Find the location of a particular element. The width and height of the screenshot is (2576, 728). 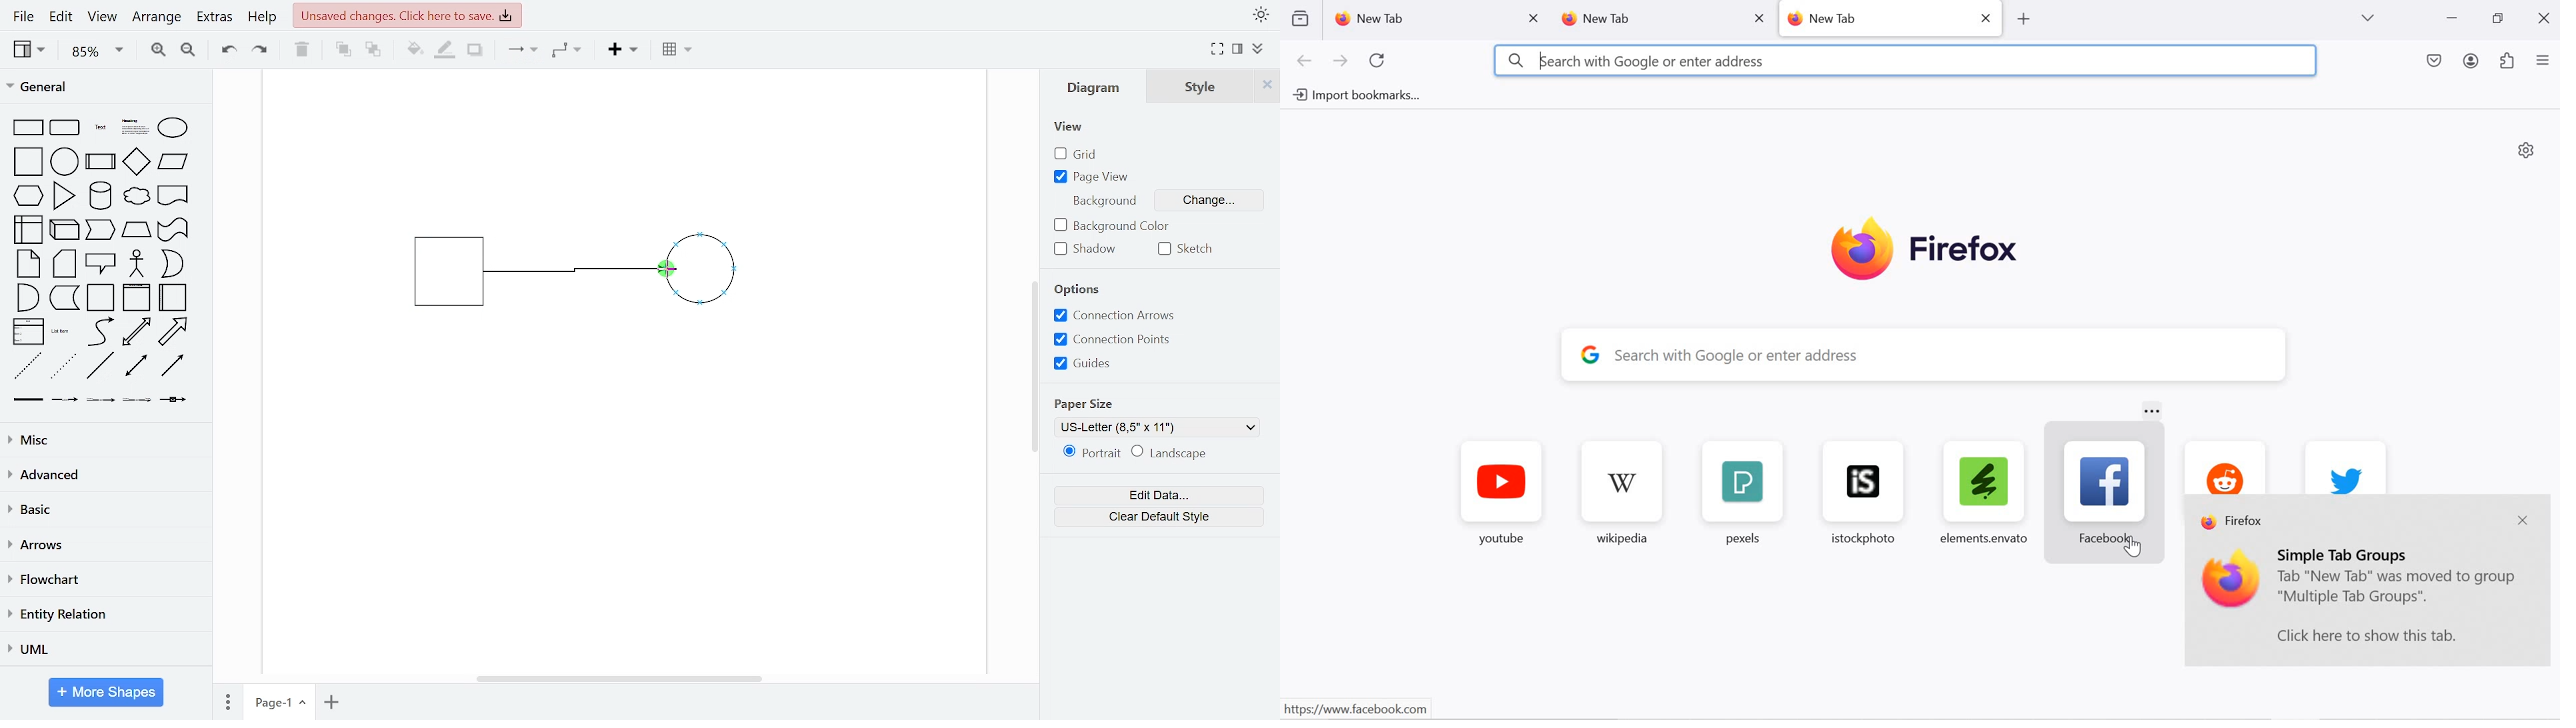

card is located at coordinates (66, 264).